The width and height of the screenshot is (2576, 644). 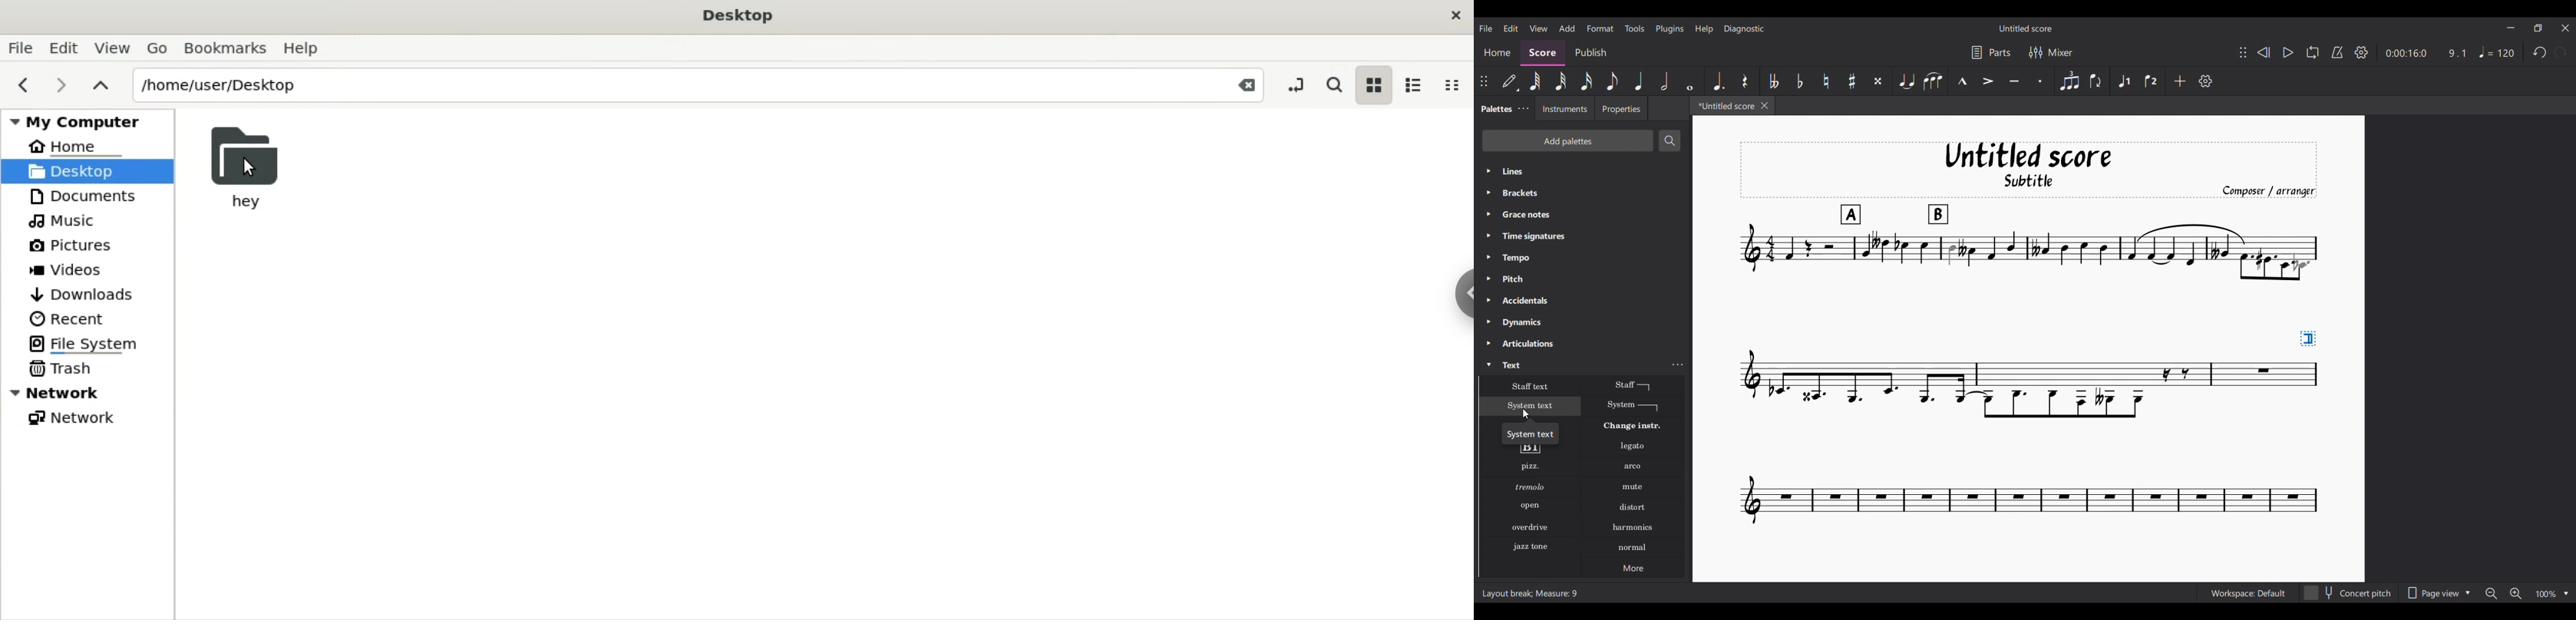 I want to click on Staff text, so click(x=1531, y=386).